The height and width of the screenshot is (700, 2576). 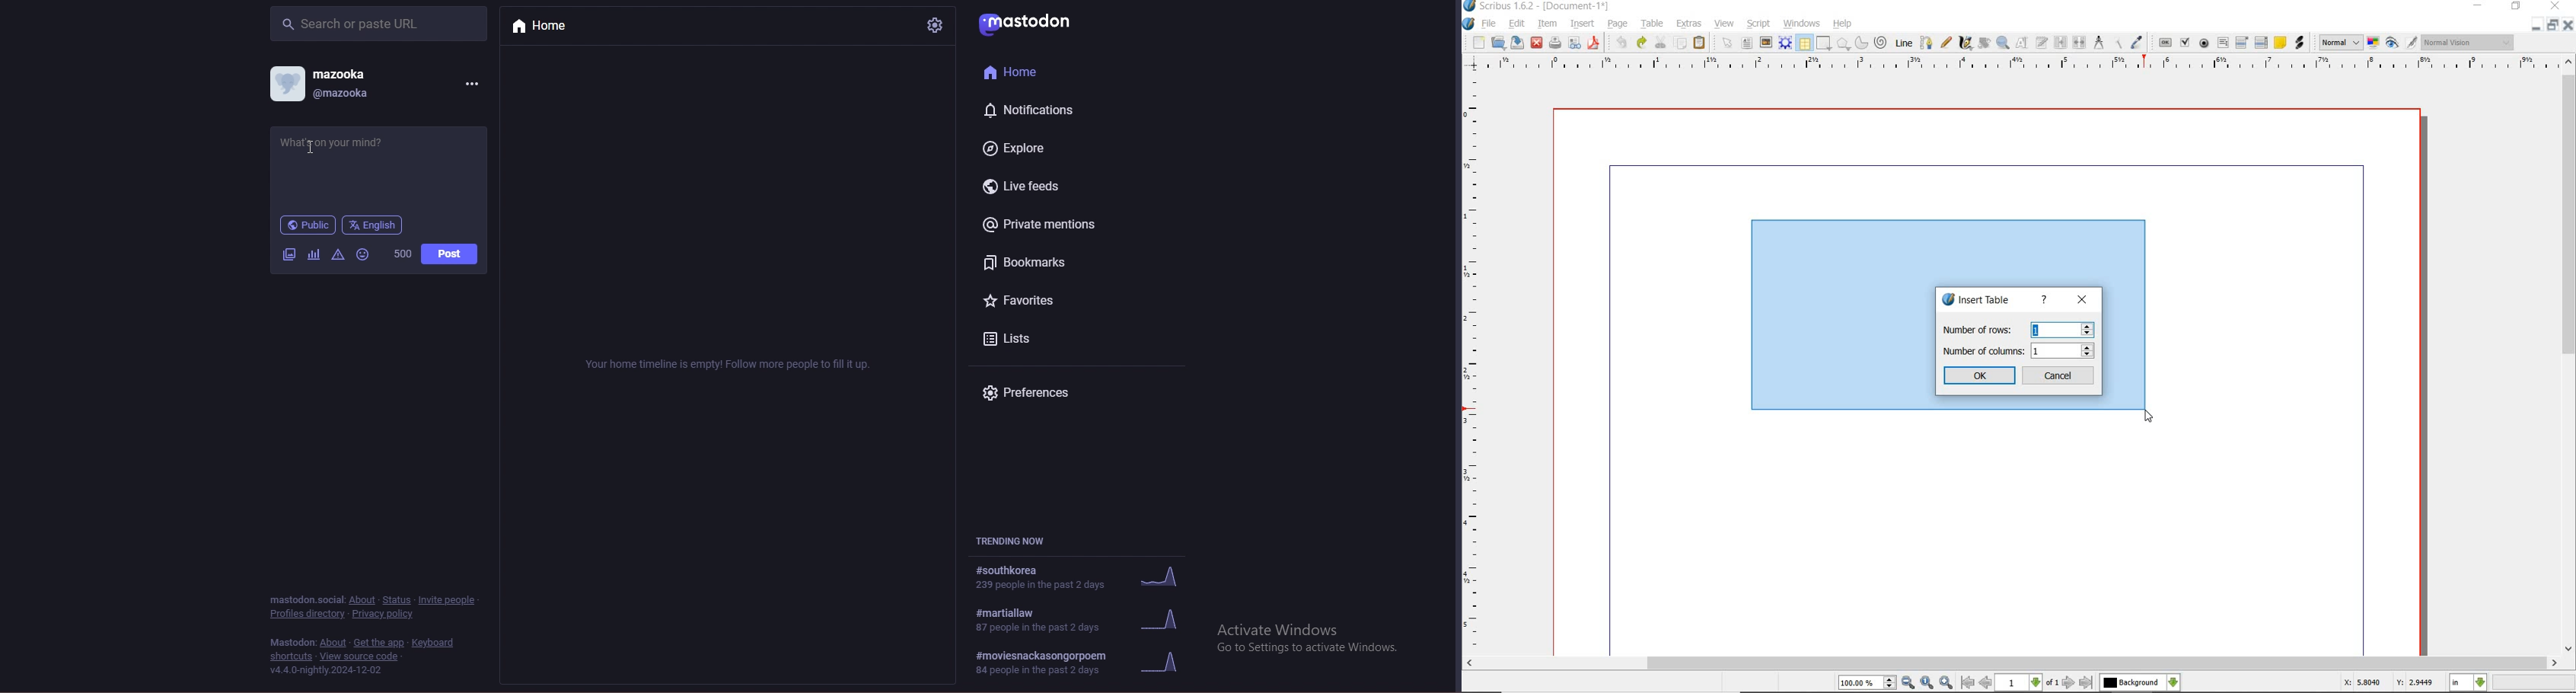 I want to click on pdf radio box, so click(x=2205, y=44).